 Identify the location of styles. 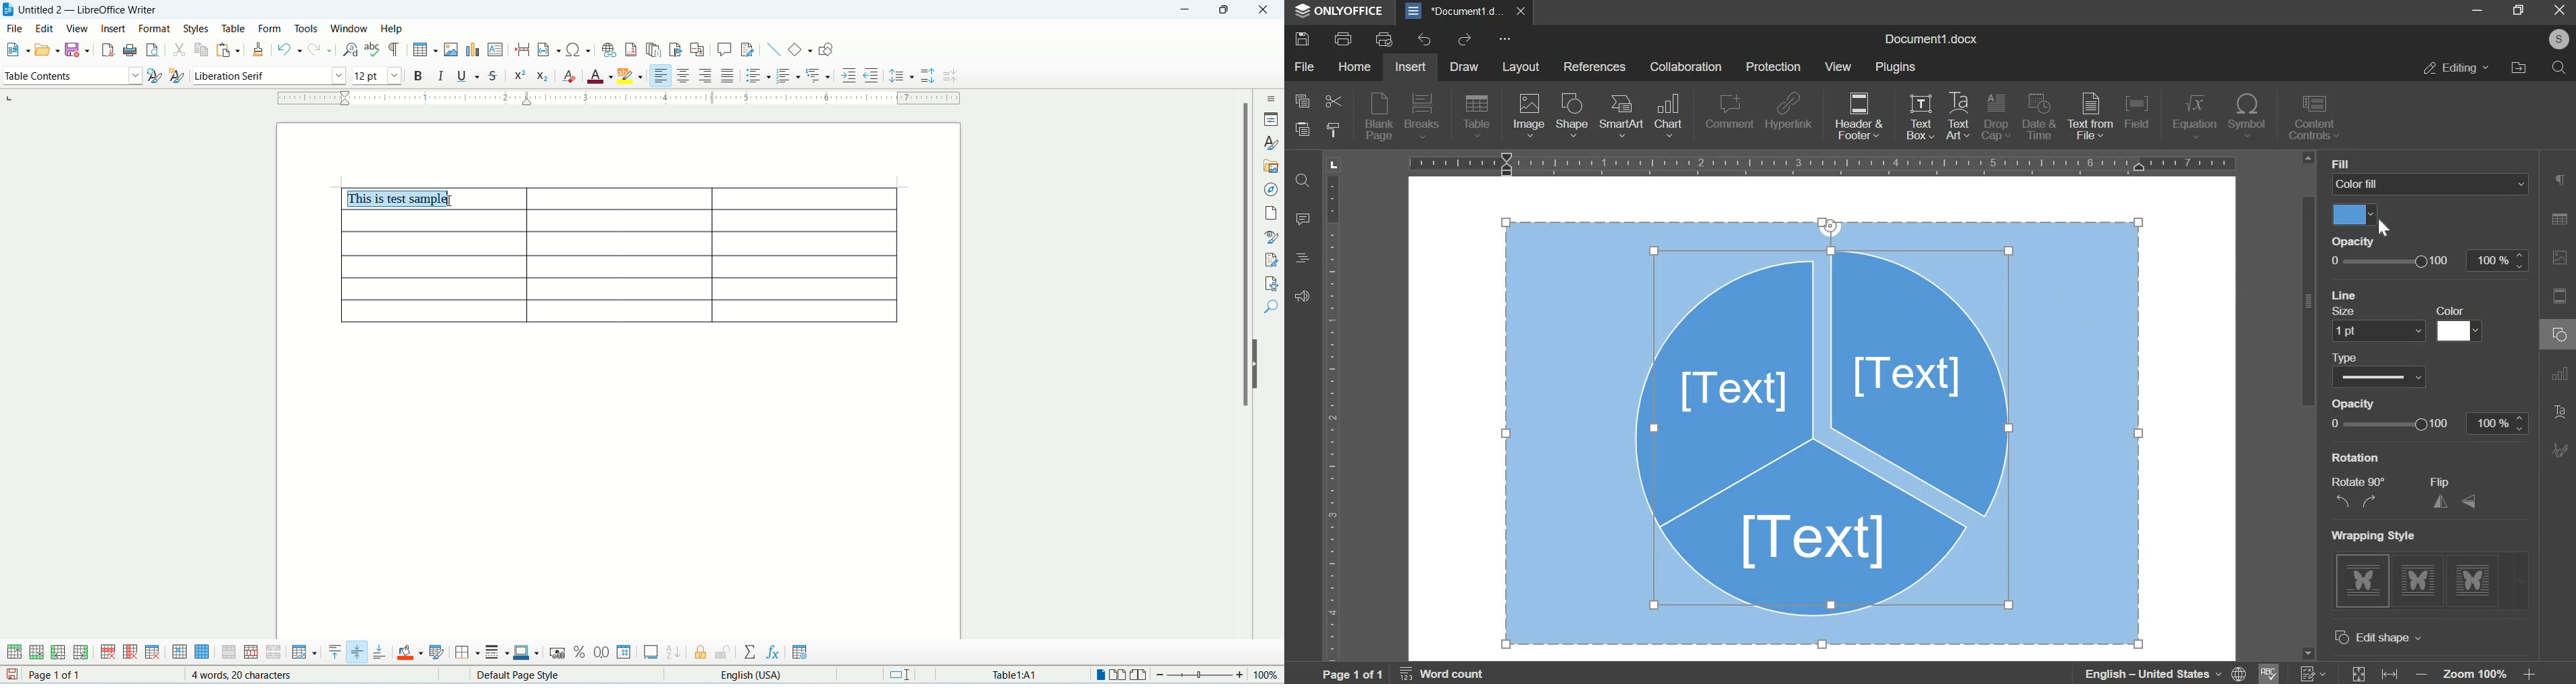
(199, 27).